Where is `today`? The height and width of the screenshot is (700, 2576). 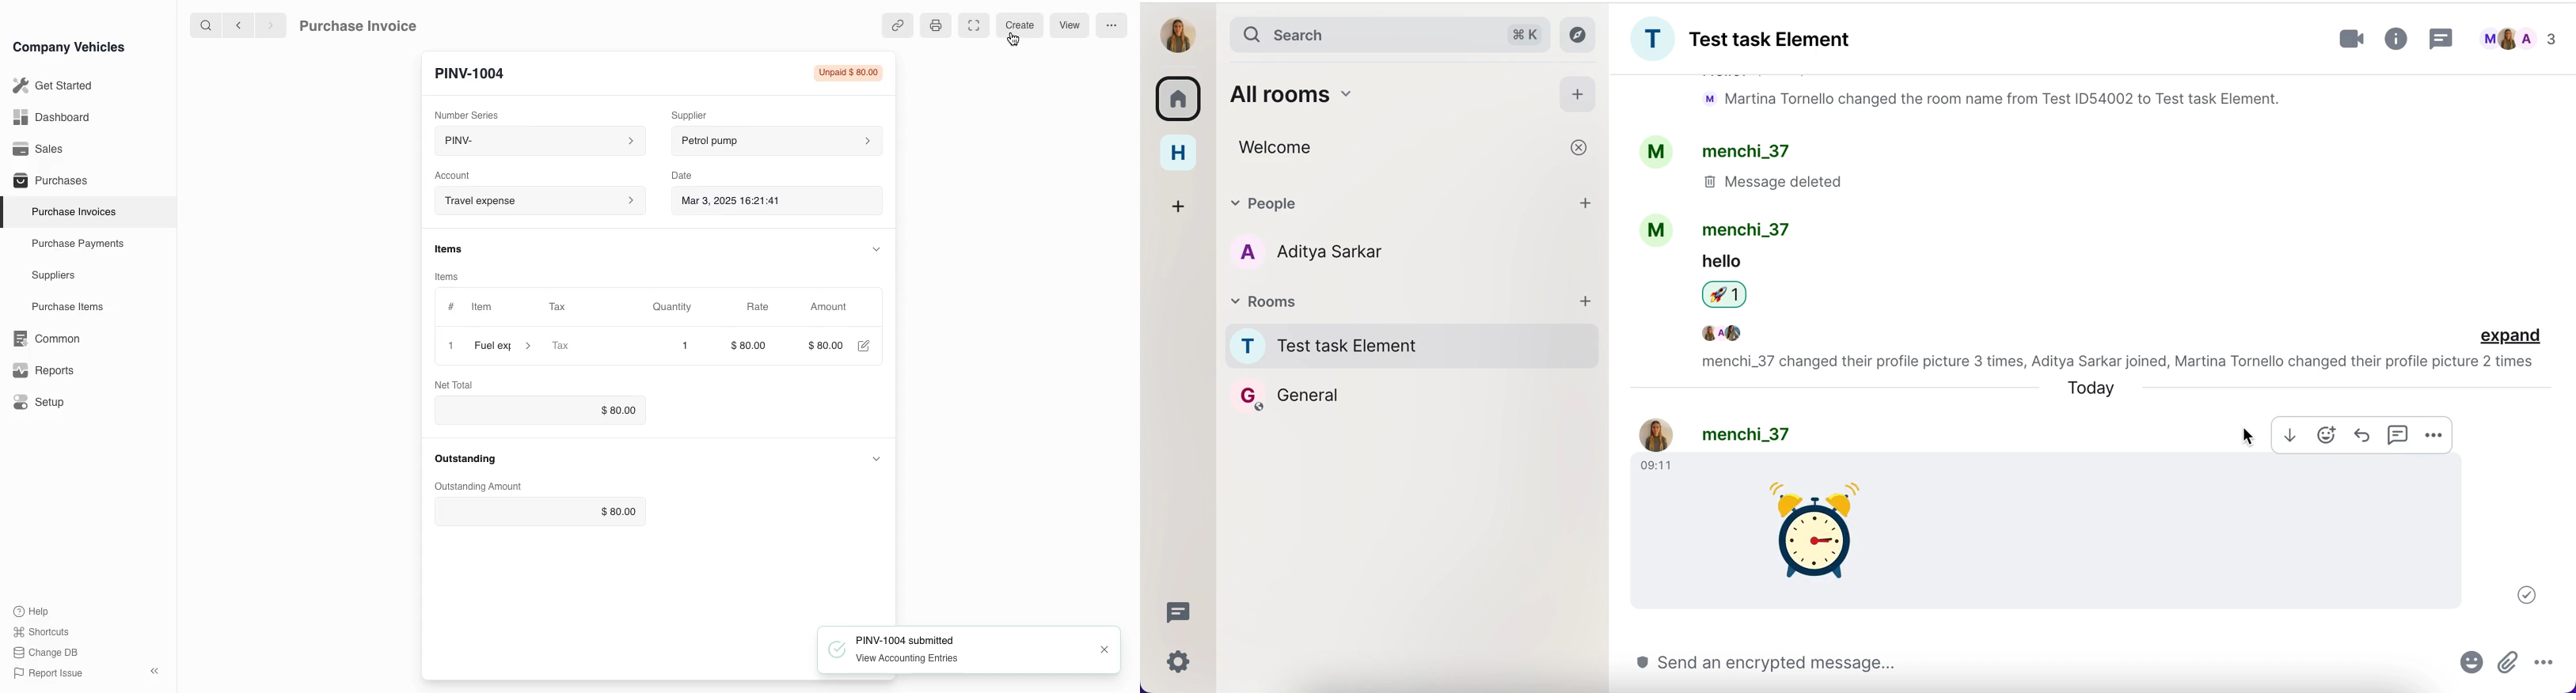
today is located at coordinates (2091, 389).